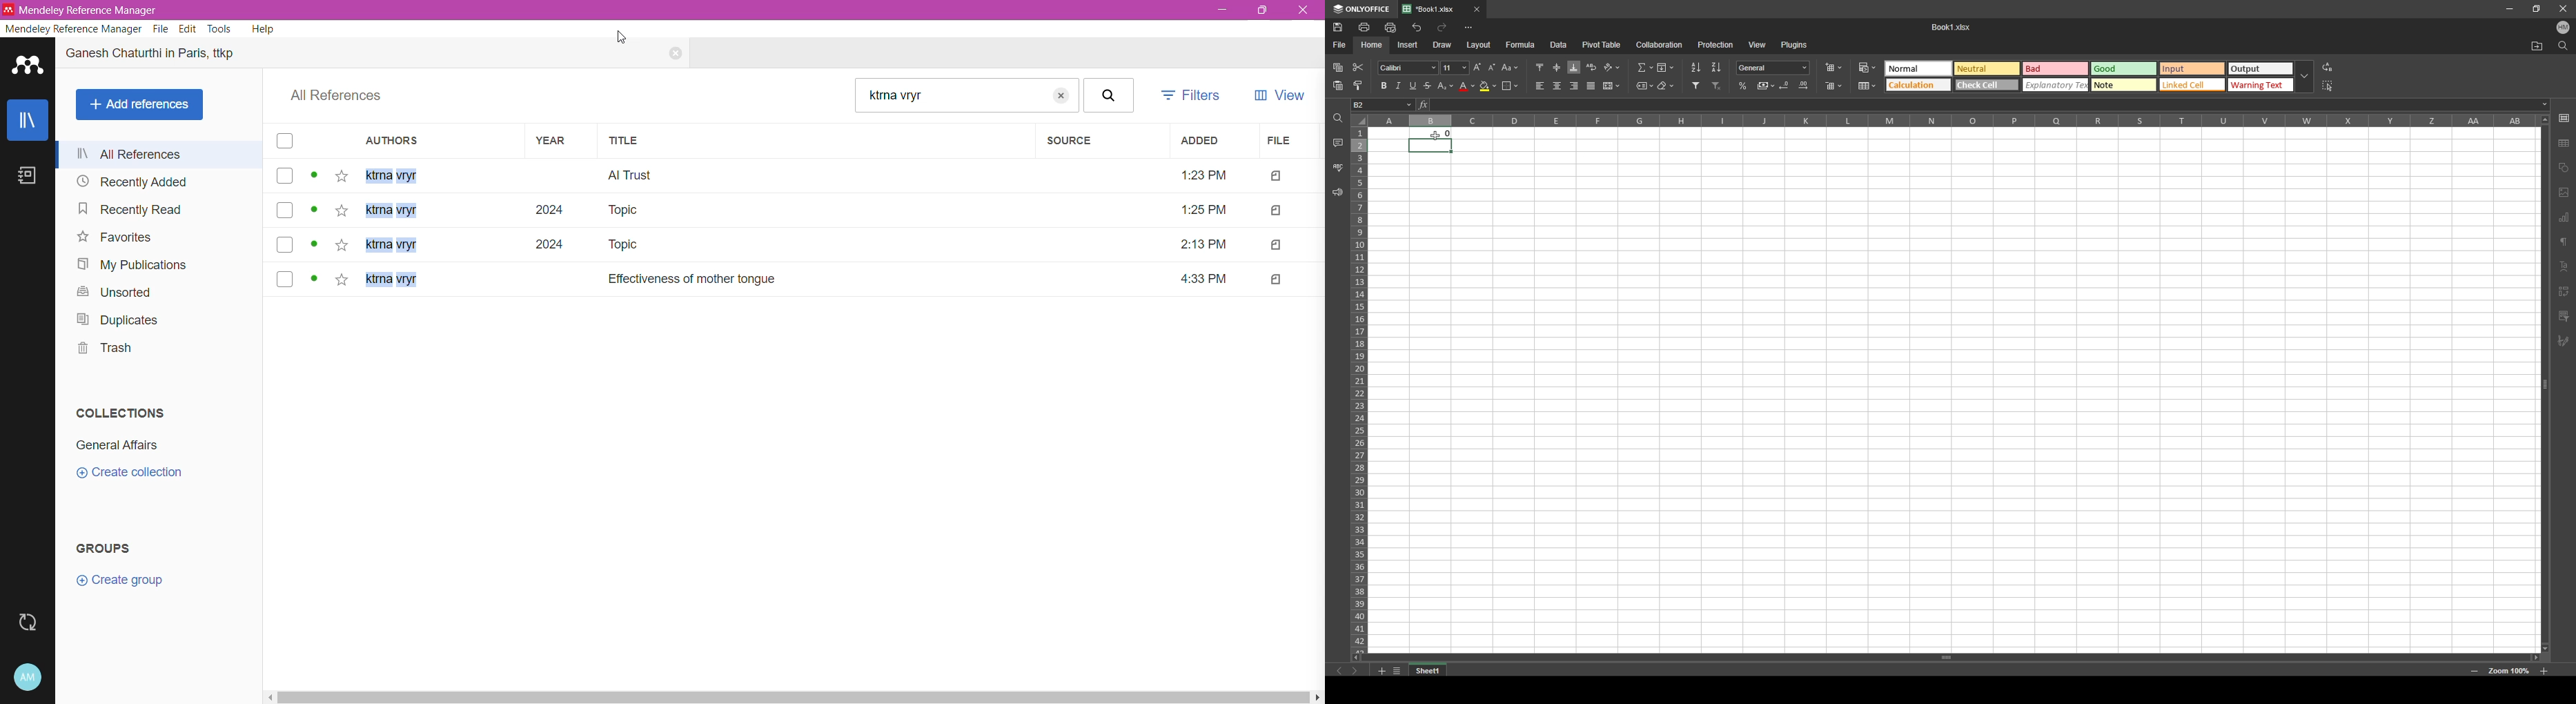 This screenshot has height=728, width=2576. Describe the element at coordinates (27, 177) in the screenshot. I see `Notes` at that location.